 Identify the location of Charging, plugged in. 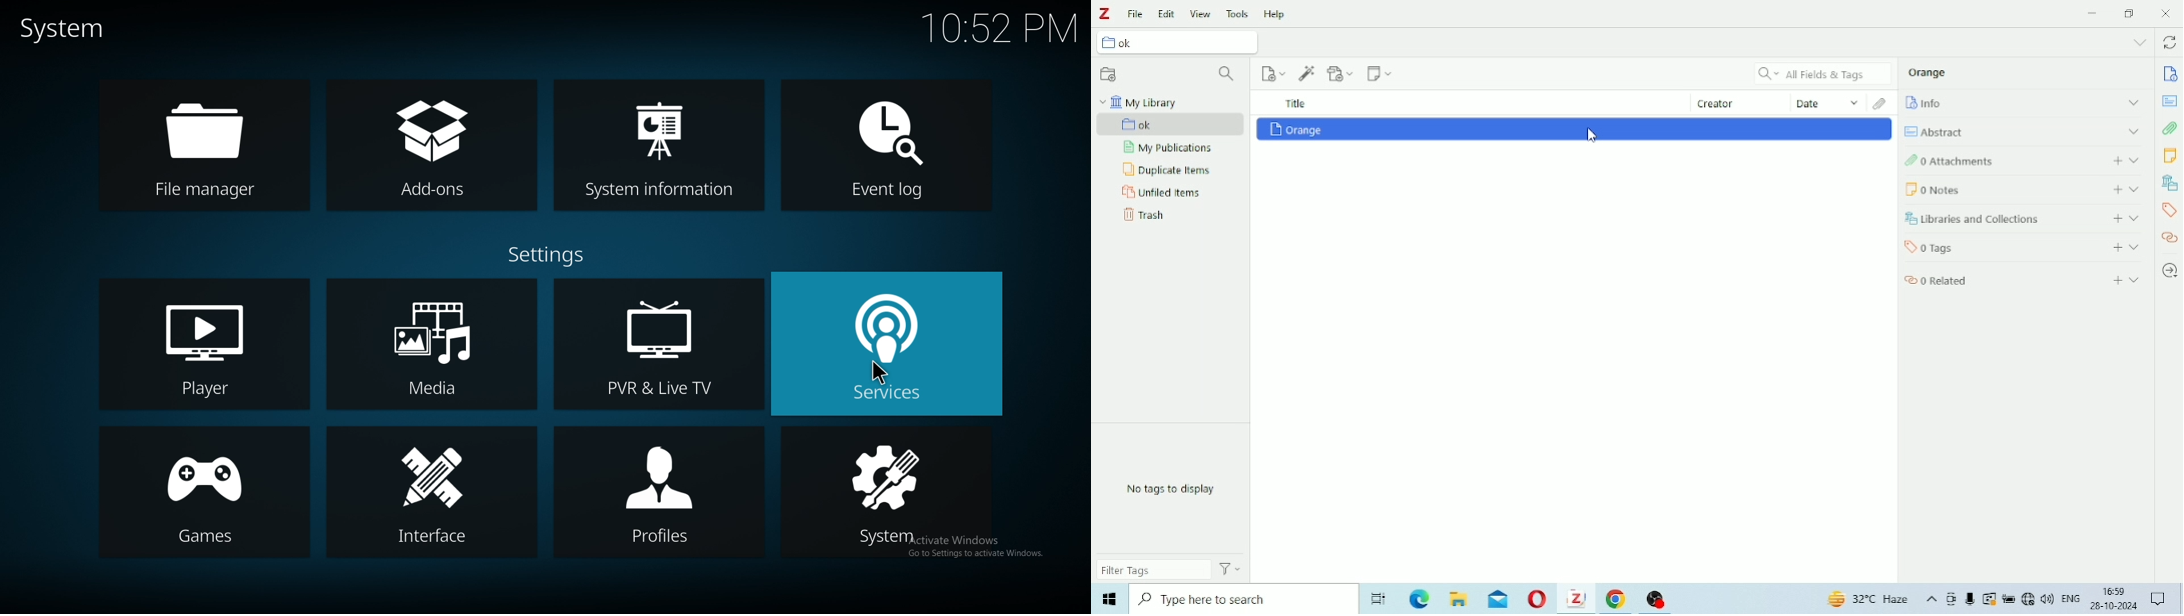
(2009, 599).